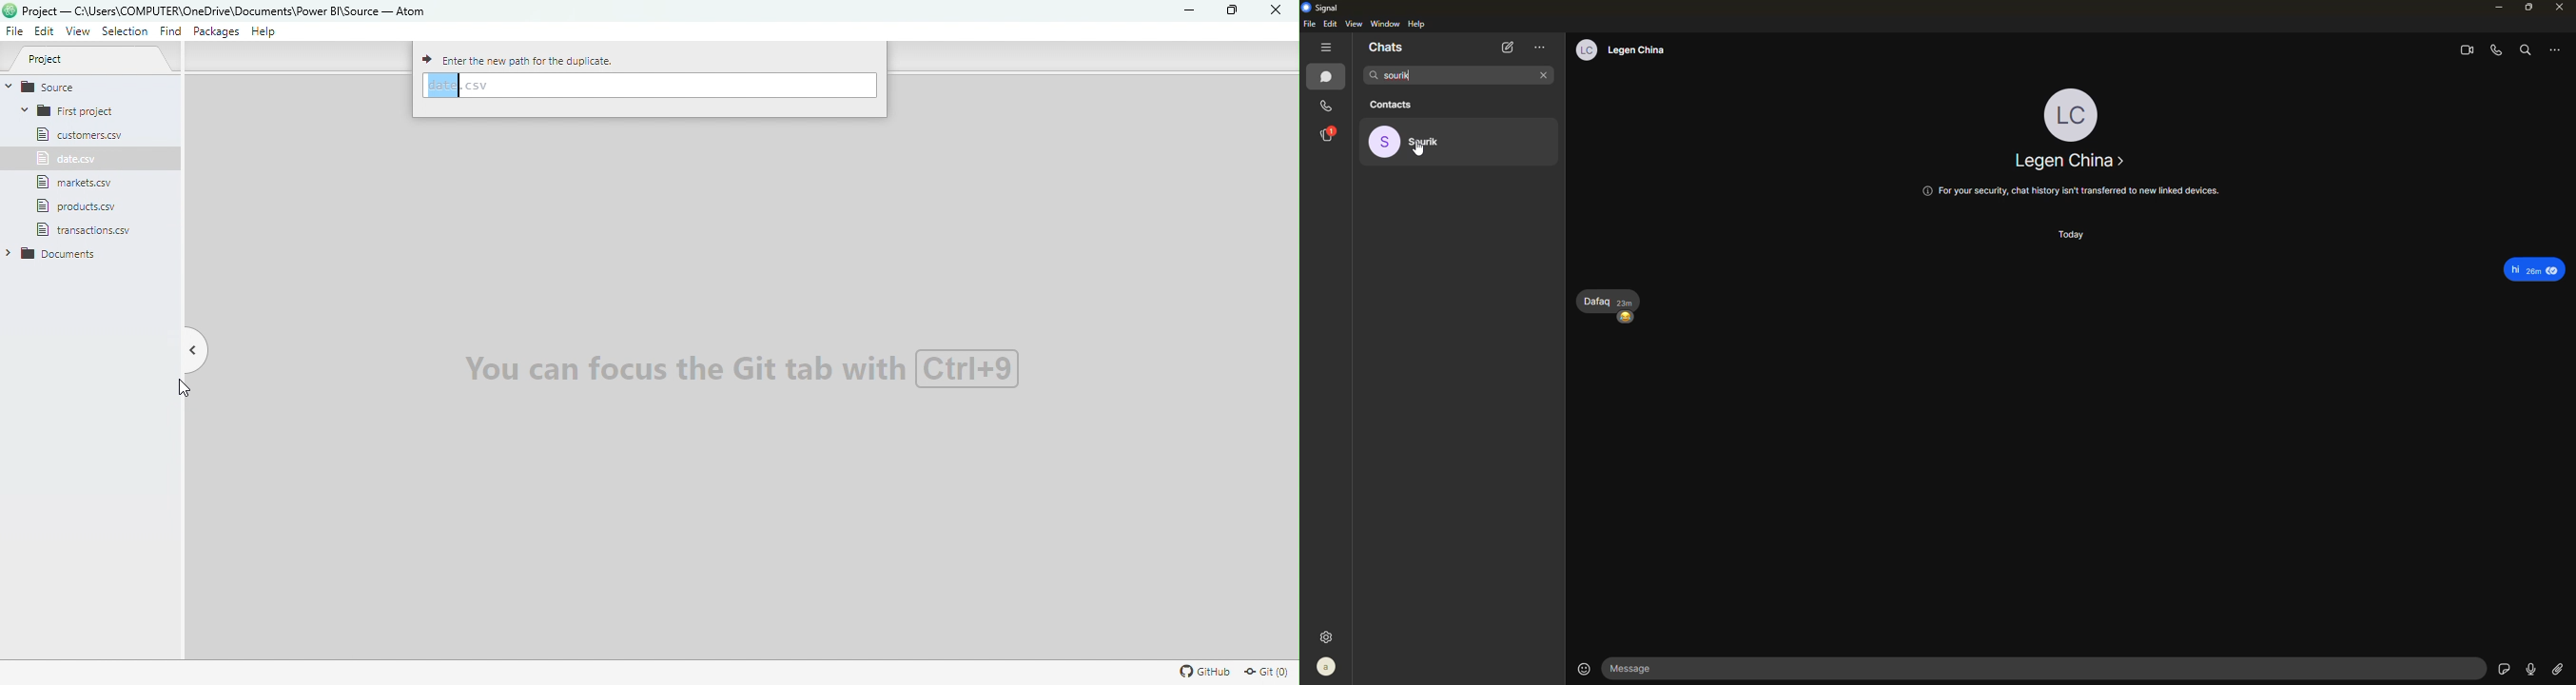 The height and width of the screenshot is (700, 2576). Describe the element at coordinates (2530, 669) in the screenshot. I see `record` at that location.